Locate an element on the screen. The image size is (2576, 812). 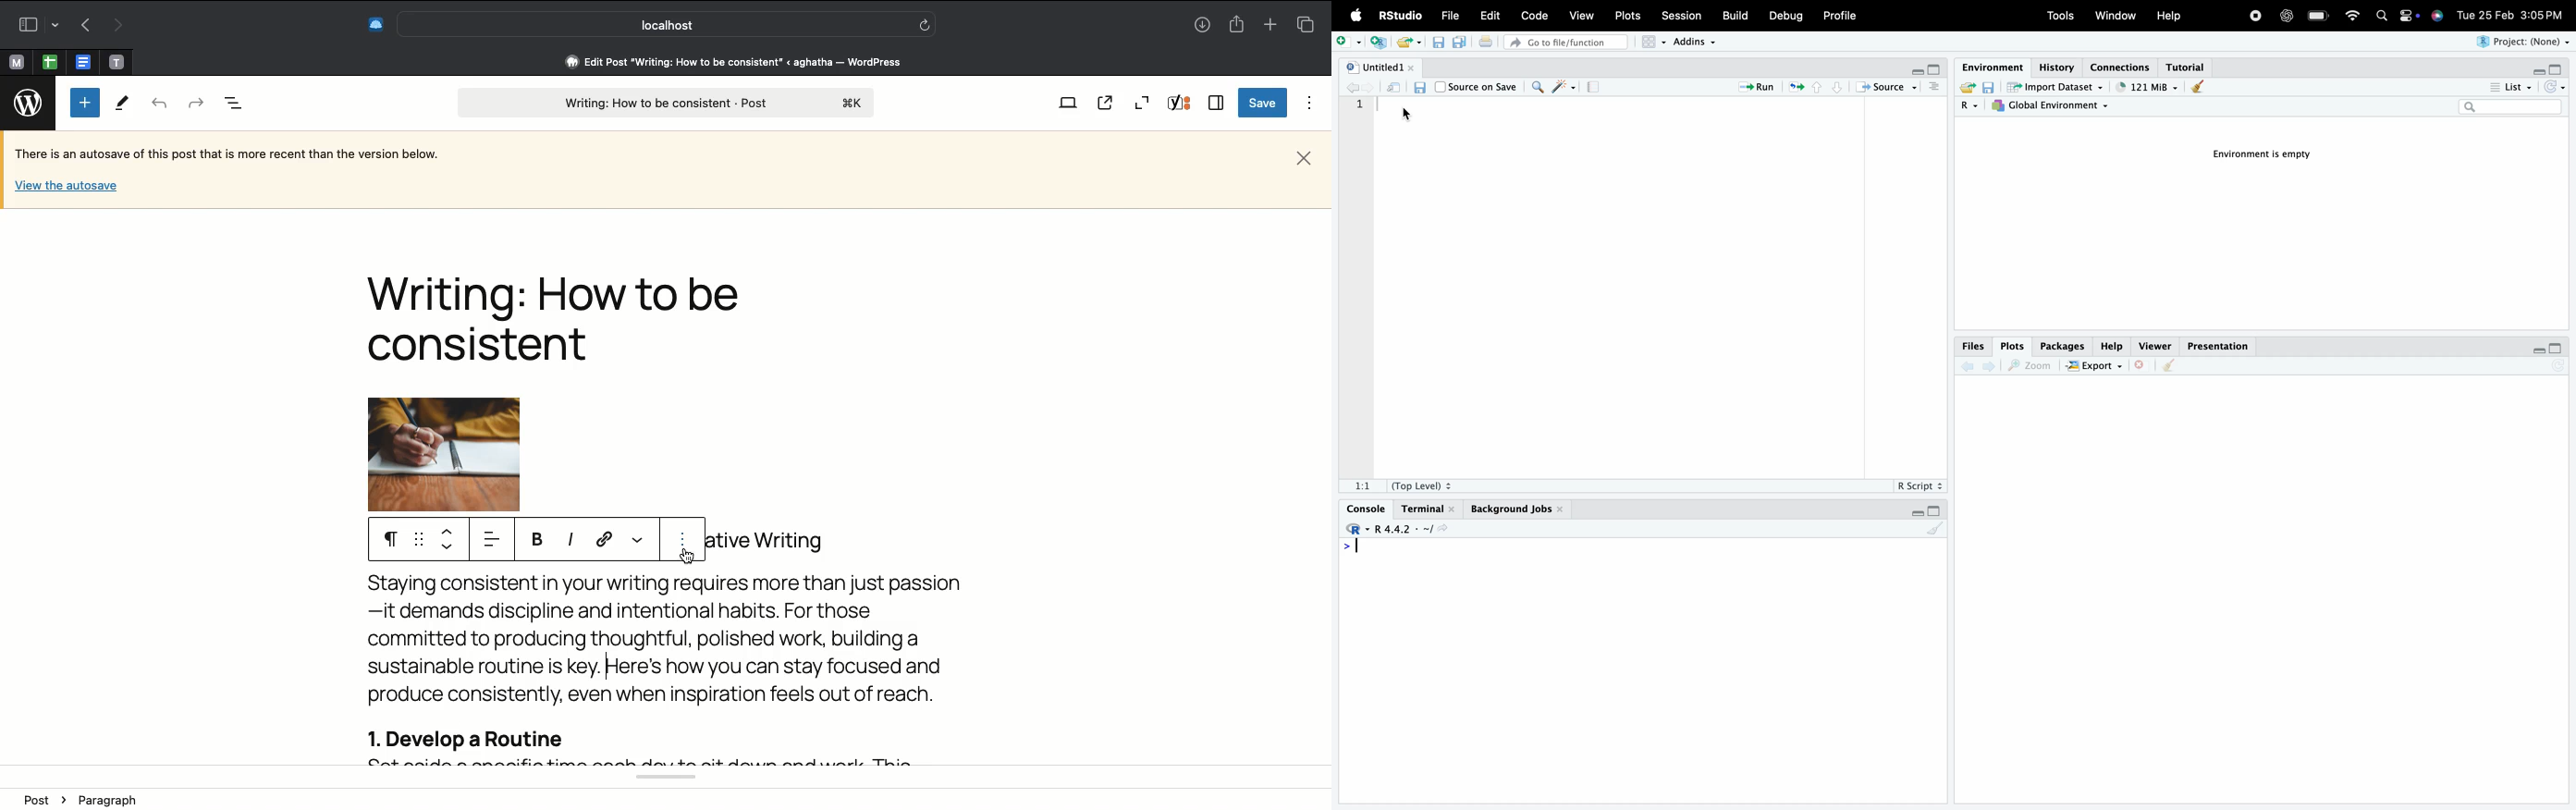
Source the contents of the active document is located at coordinates (1884, 87).